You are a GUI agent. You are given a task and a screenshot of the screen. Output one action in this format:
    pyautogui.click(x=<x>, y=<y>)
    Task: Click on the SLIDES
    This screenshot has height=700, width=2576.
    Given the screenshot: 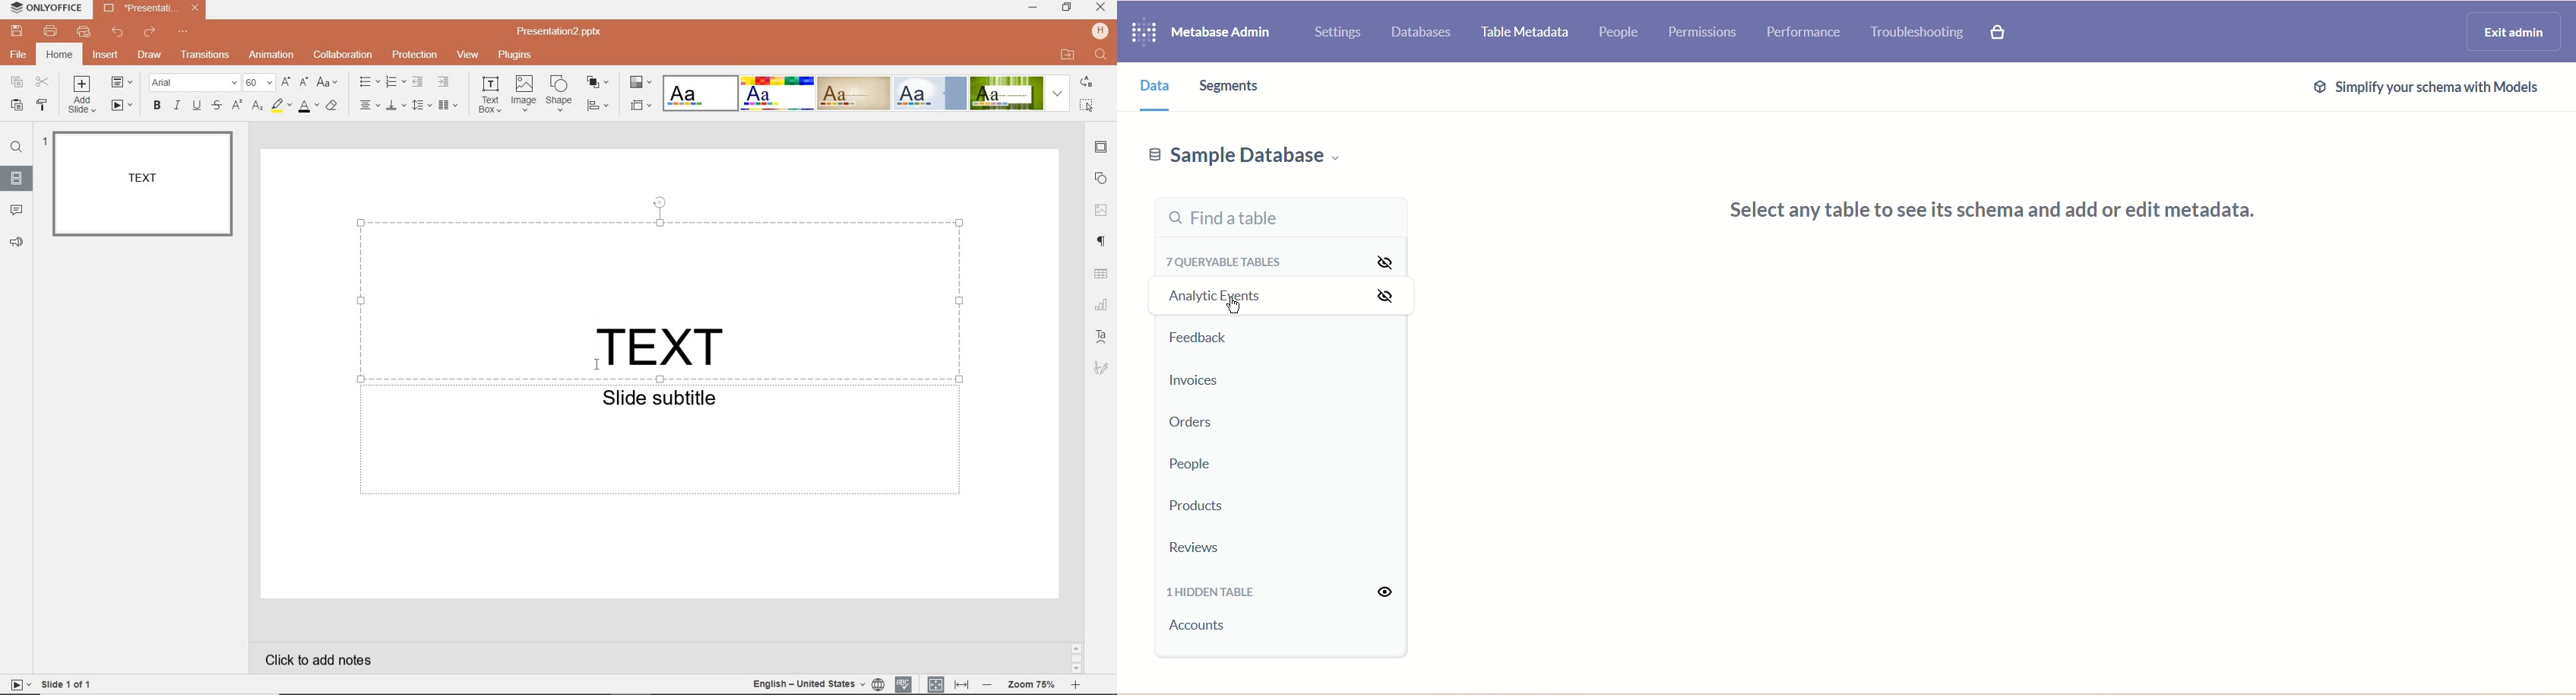 What is the action you would take?
    pyautogui.click(x=19, y=179)
    